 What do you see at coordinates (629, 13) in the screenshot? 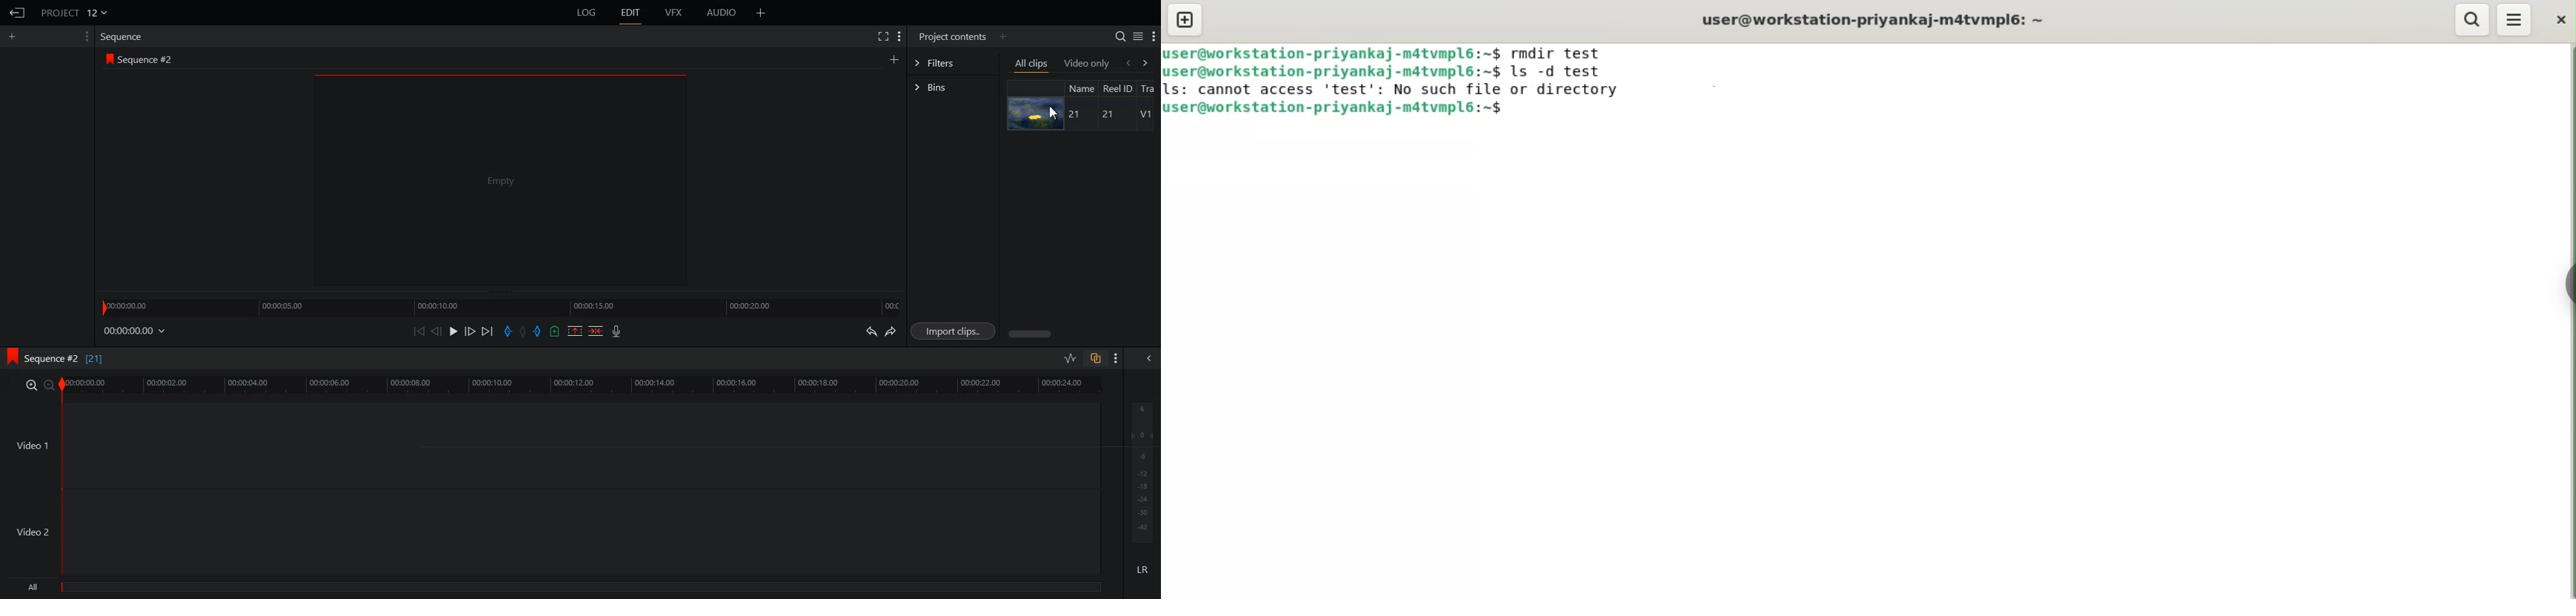
I see `EDIT` at bounding box center [629, 13].